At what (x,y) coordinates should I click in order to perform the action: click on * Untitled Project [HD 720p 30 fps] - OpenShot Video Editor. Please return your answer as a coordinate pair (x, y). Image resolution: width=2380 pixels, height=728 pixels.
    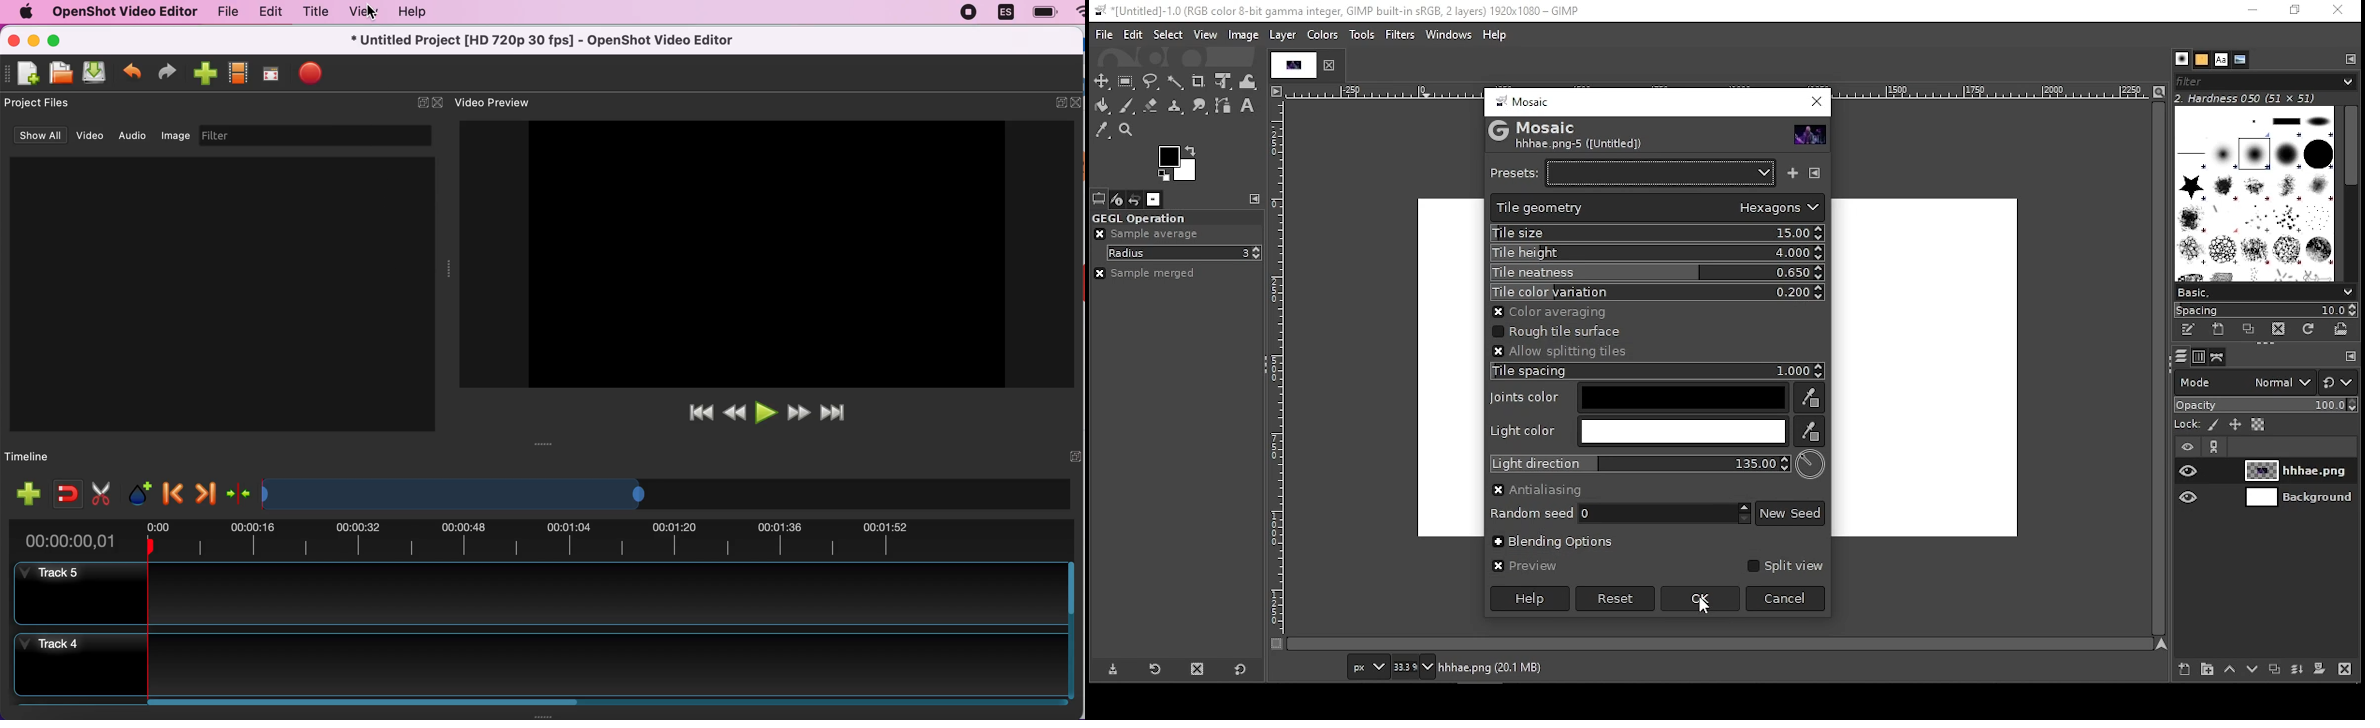
    Looking at the image, I should click on (546, 39).